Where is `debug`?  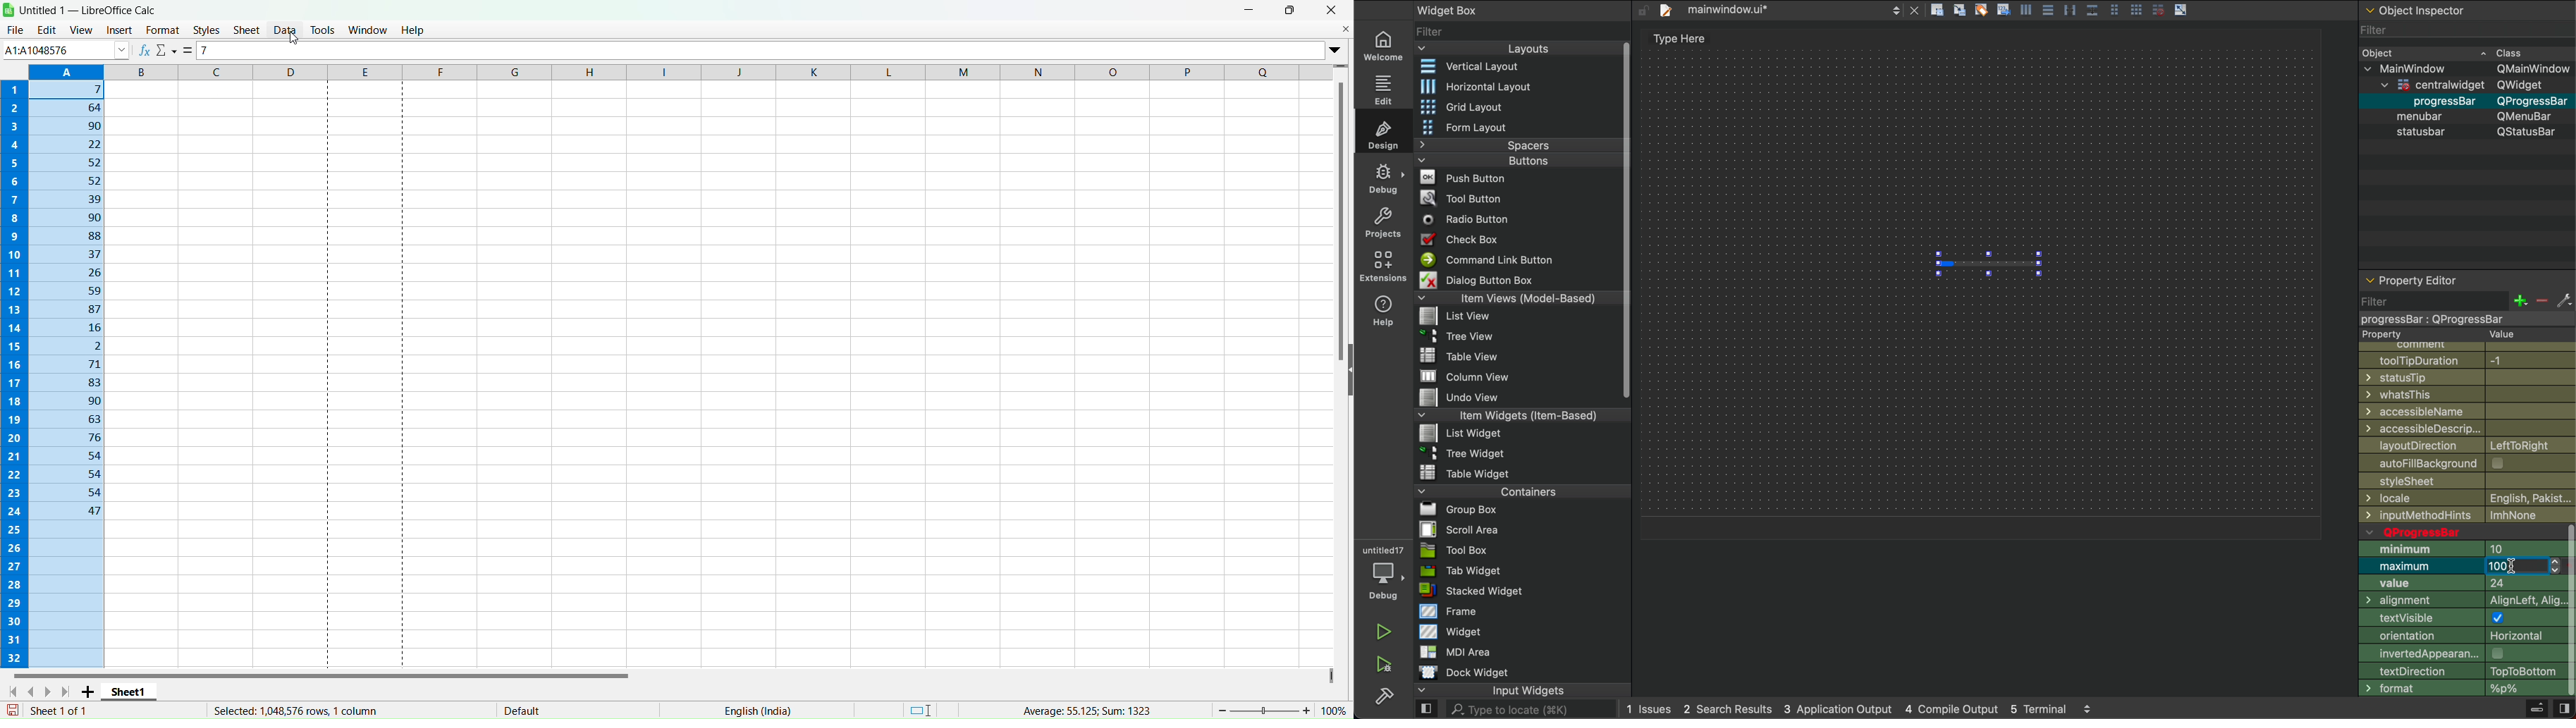
debug is located at coordinates (1384, 179).